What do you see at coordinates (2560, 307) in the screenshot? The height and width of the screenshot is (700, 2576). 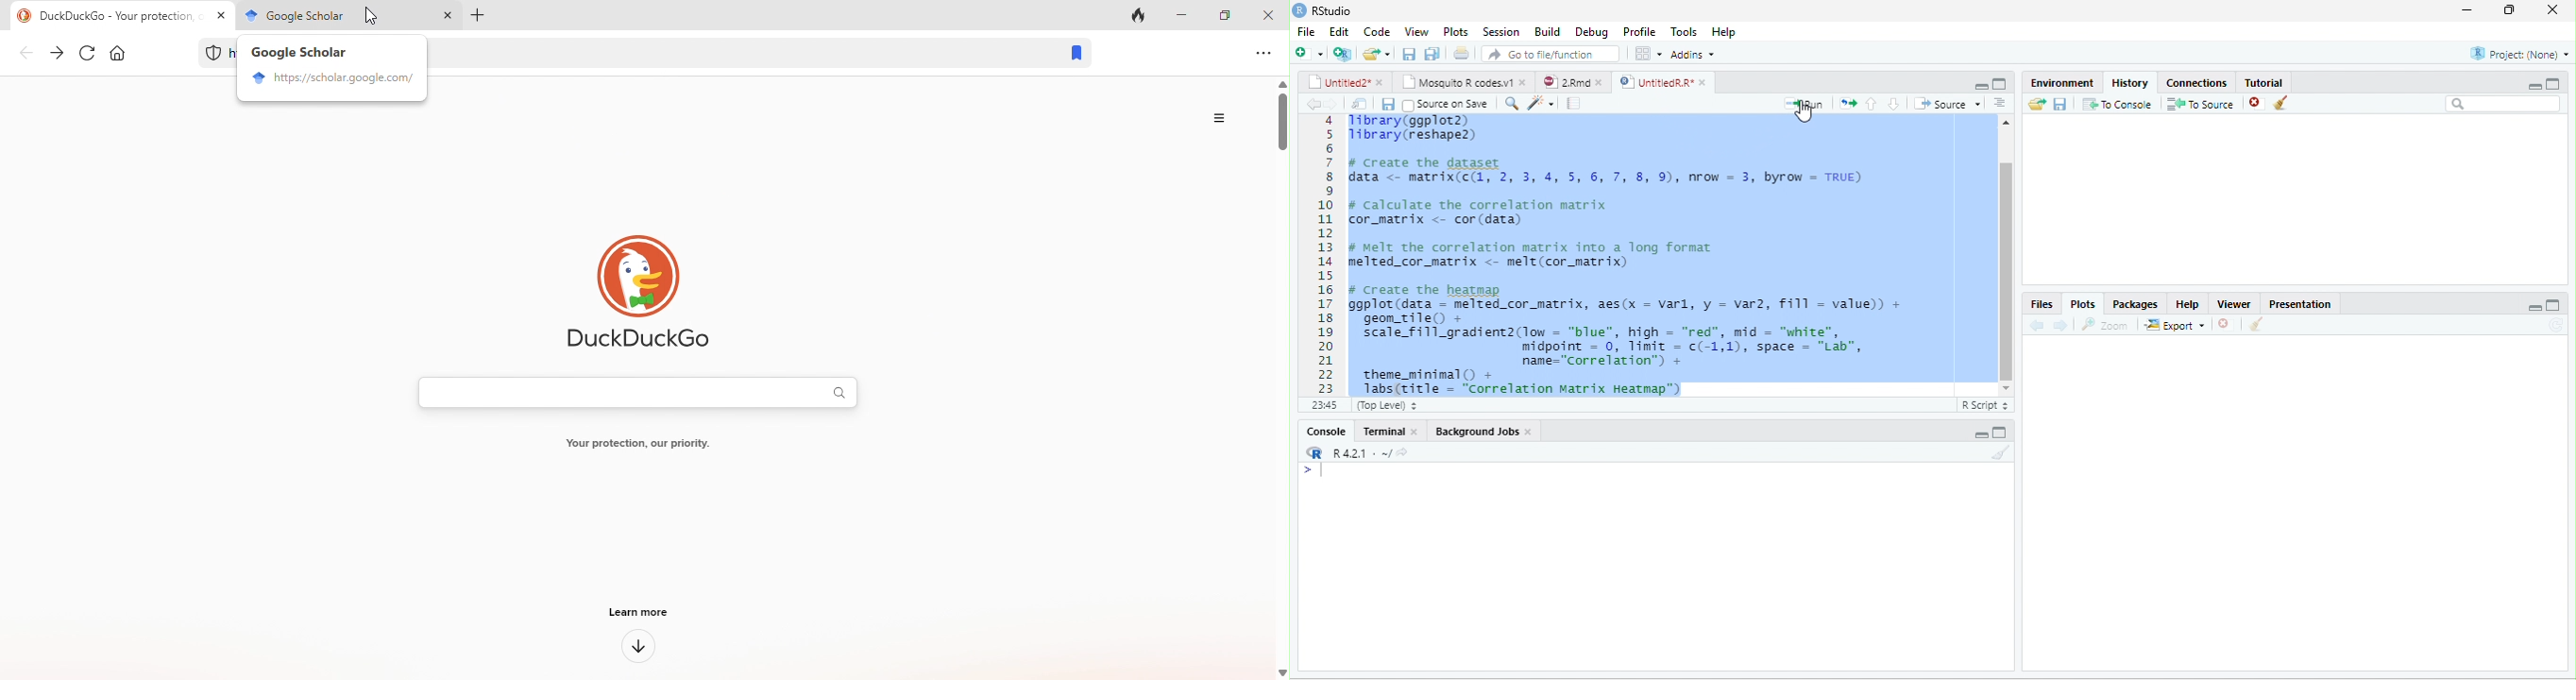 I see `MAXIMIZE` at bounding box center [2560, 307].